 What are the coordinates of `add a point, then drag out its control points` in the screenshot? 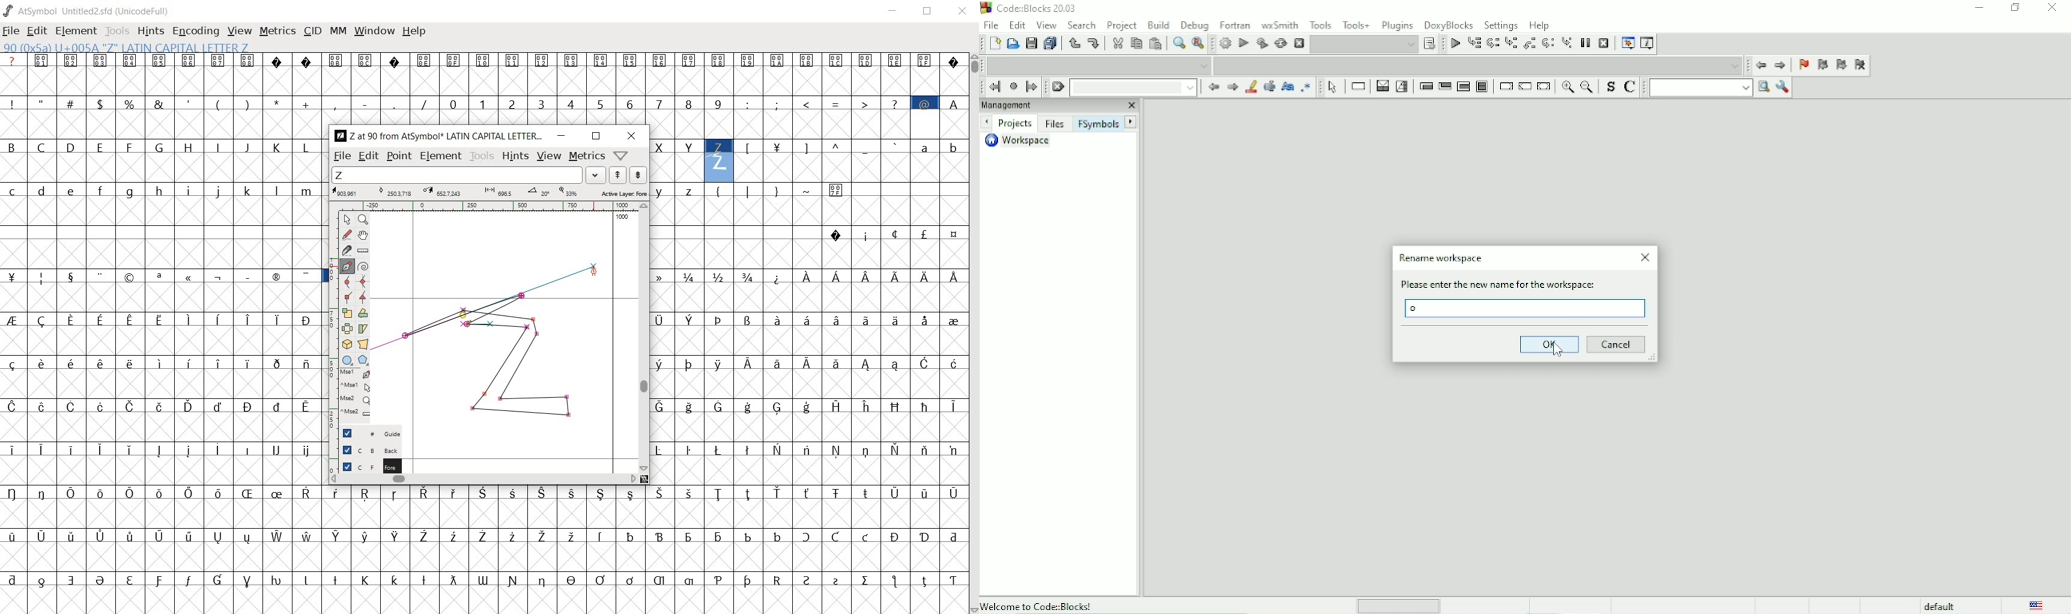 It's located at (346, 266).